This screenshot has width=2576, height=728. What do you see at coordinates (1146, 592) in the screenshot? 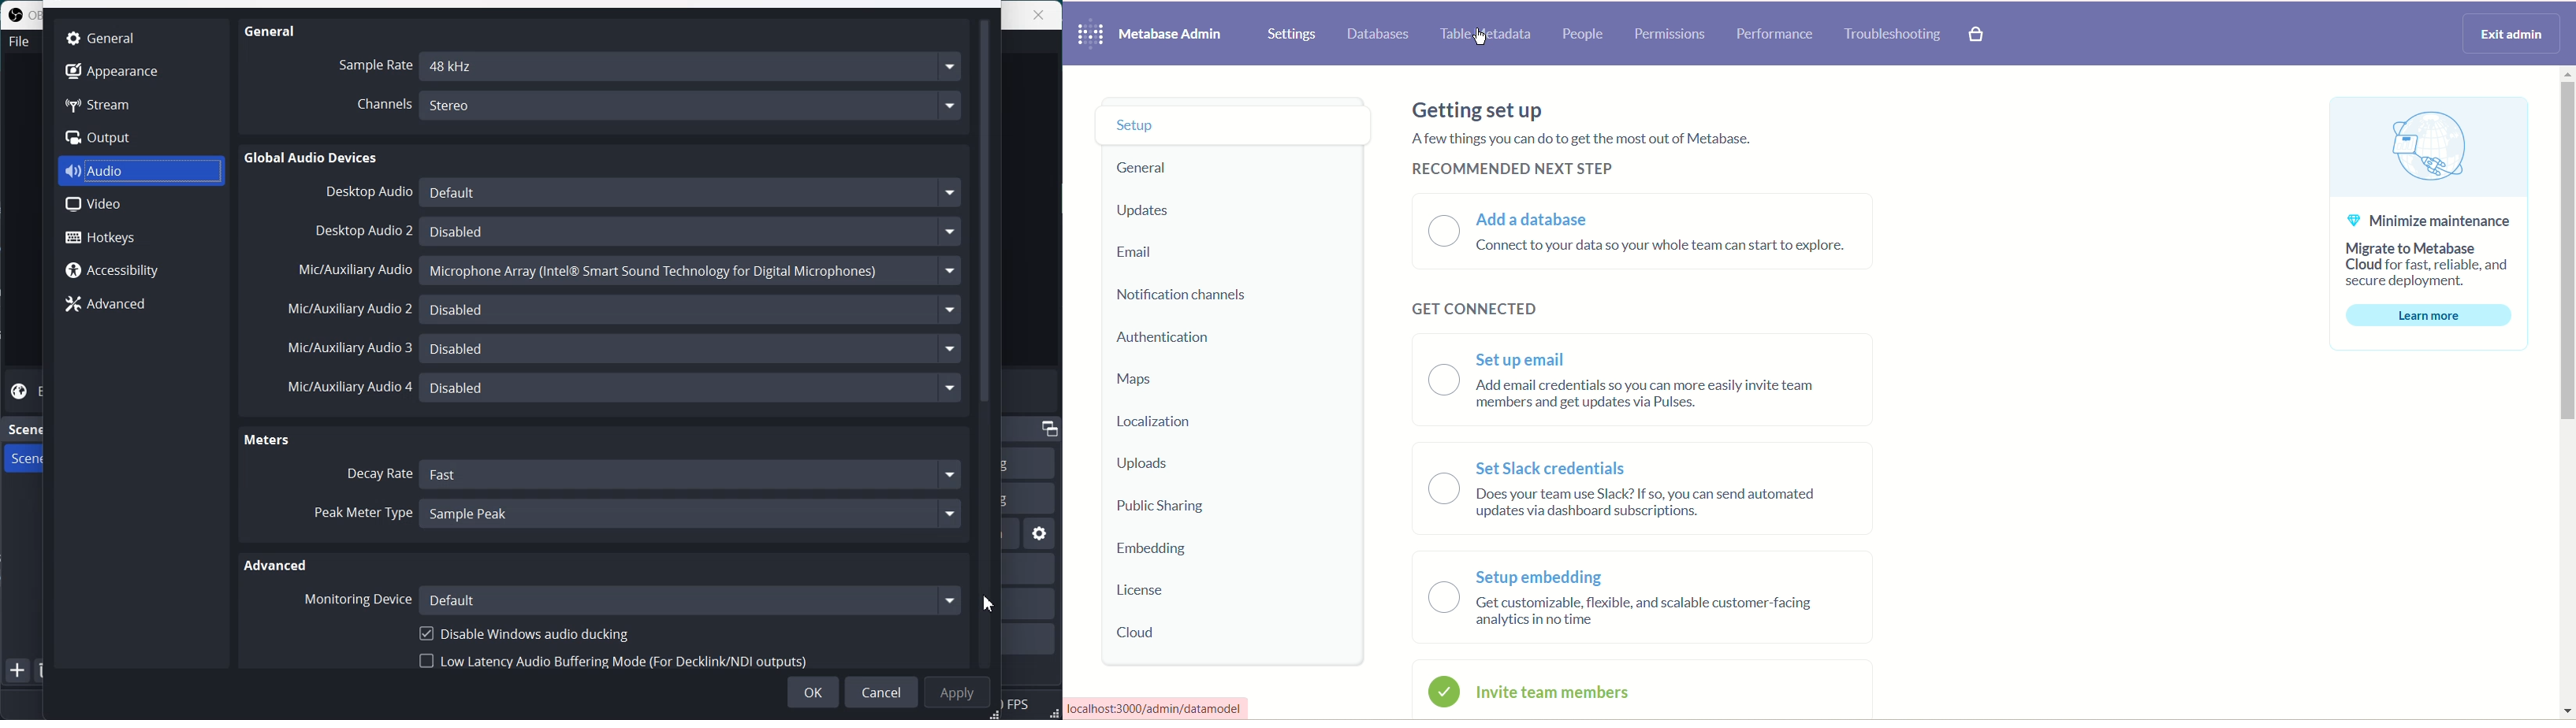
I see `license` at bounding box center [1146, 592].